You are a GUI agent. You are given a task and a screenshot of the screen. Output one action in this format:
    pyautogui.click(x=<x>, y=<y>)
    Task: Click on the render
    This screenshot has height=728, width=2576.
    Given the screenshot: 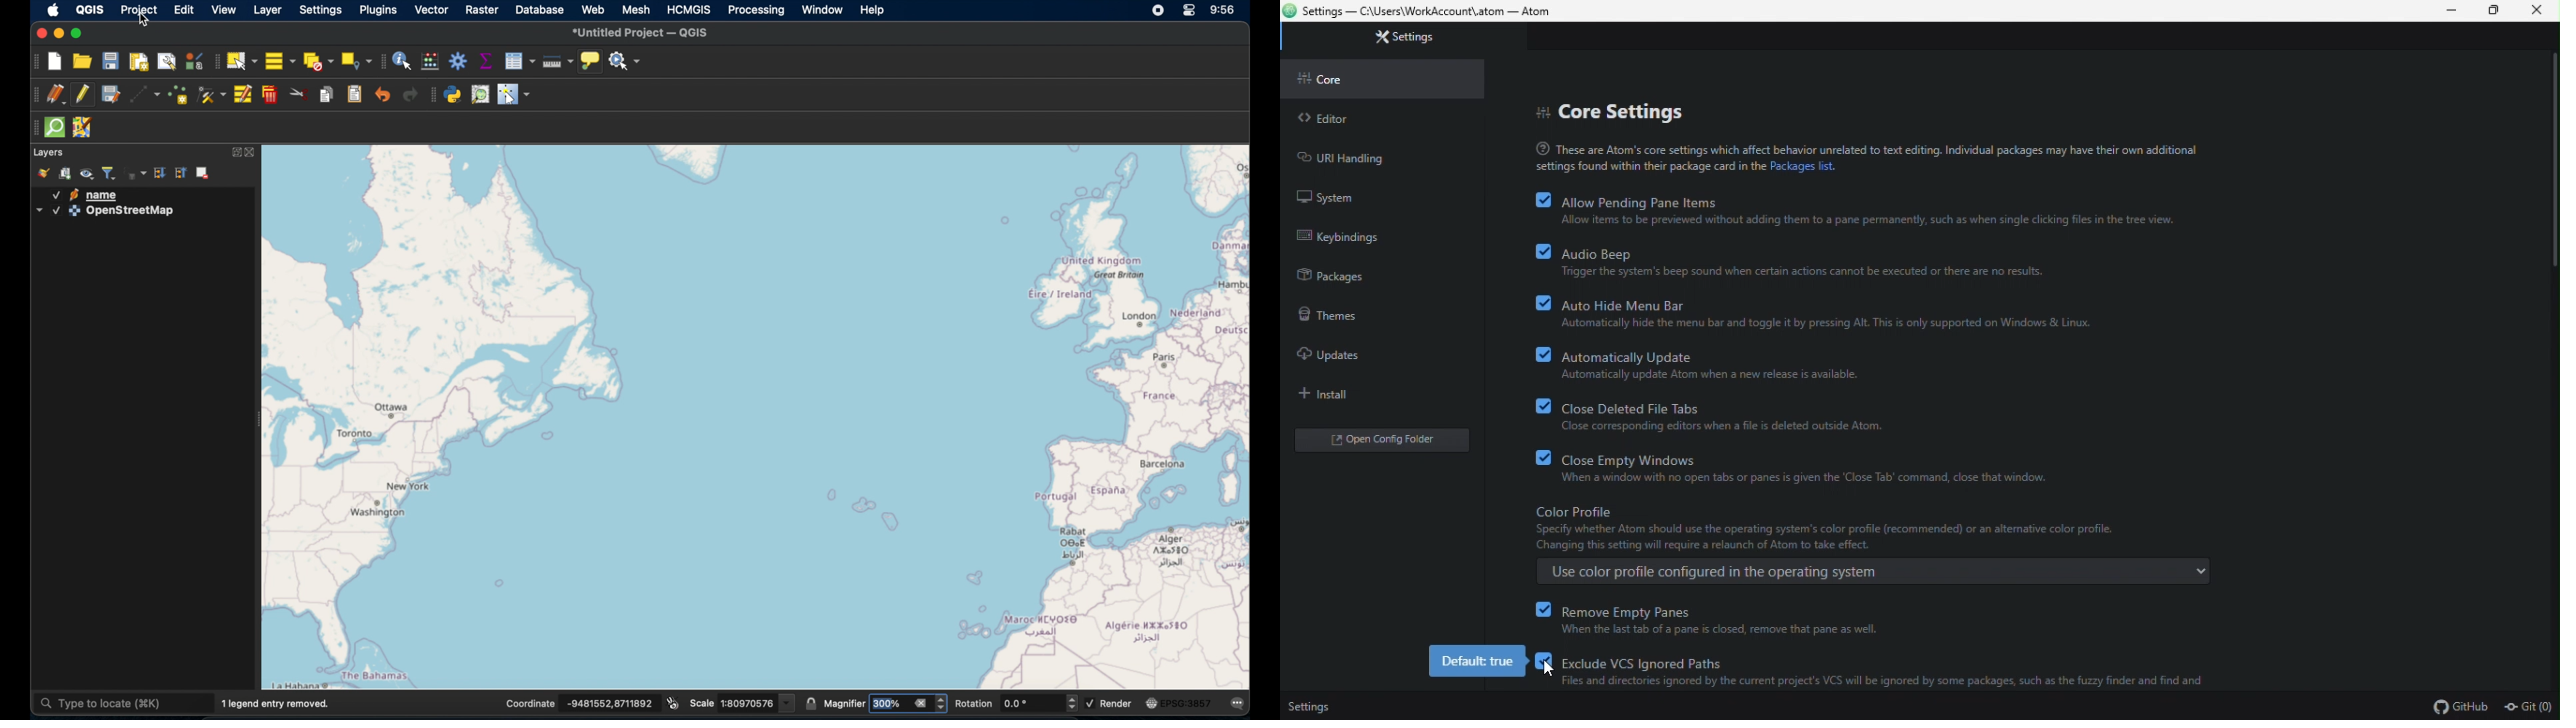 What is the action you would take?
    pyautogui.click(x=1111, y=702)
    